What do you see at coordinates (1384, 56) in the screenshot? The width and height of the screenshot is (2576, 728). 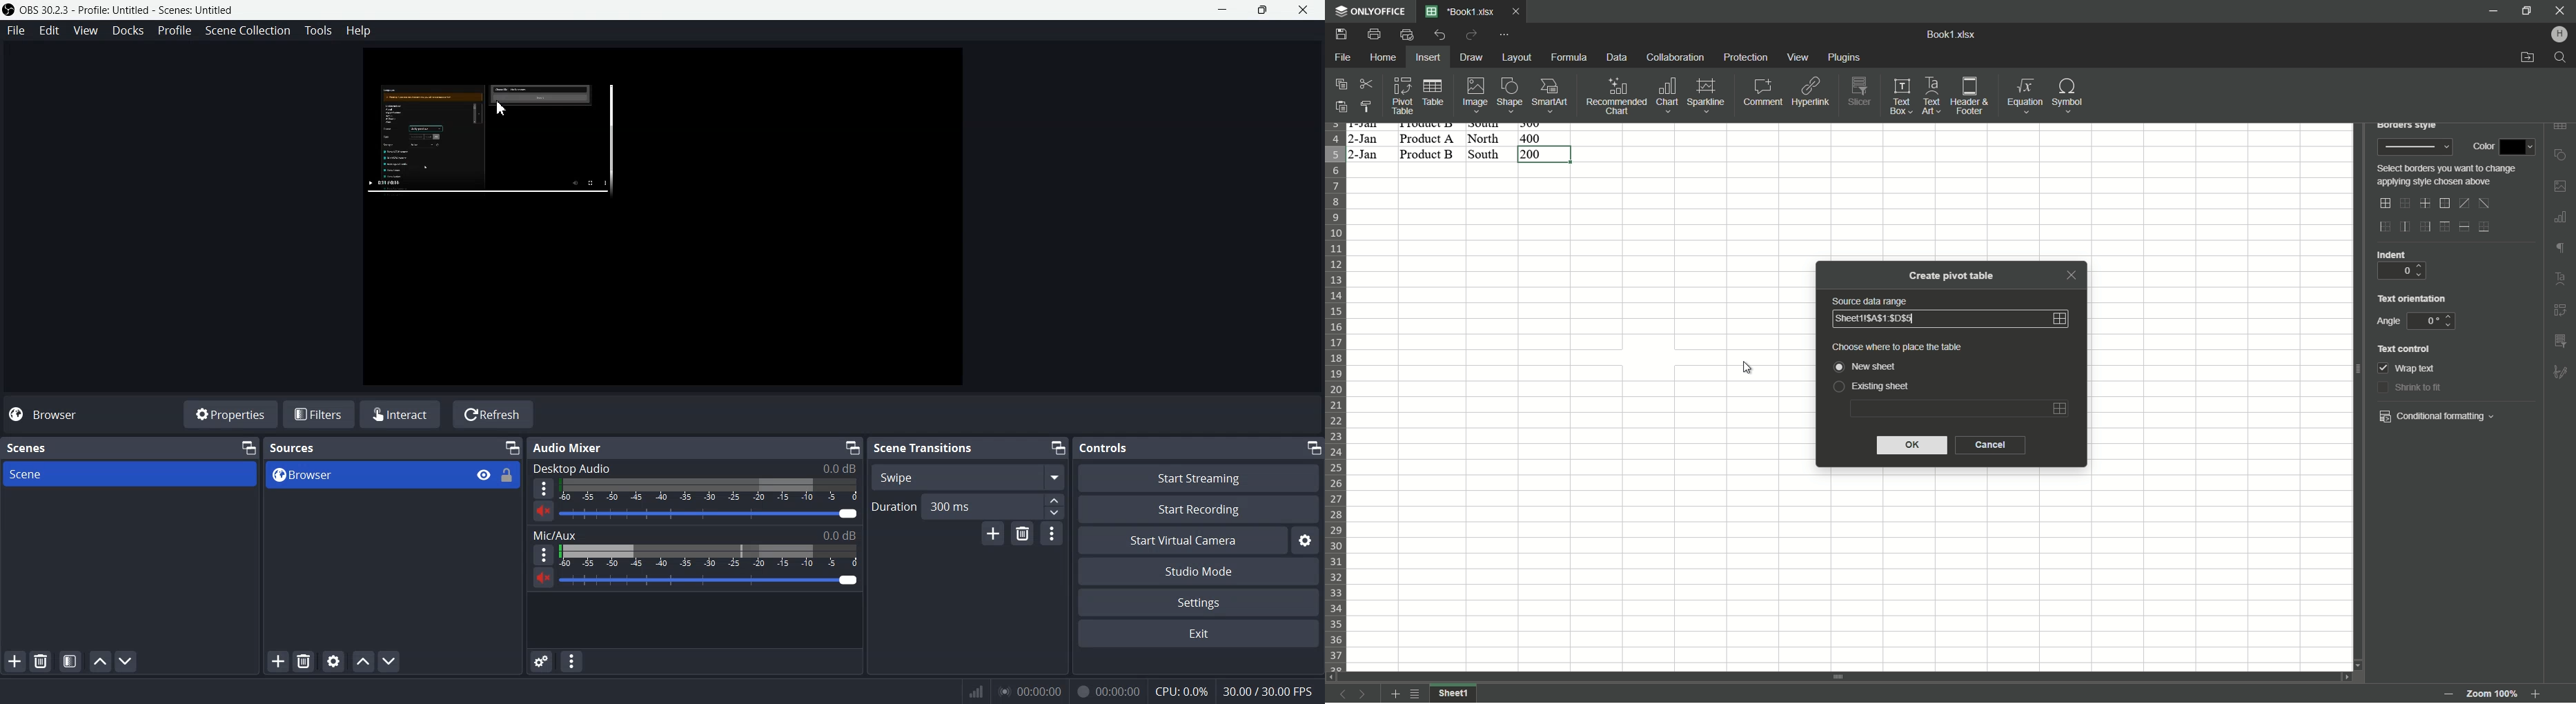 I see `Home` at bounding box center [1384, 56].